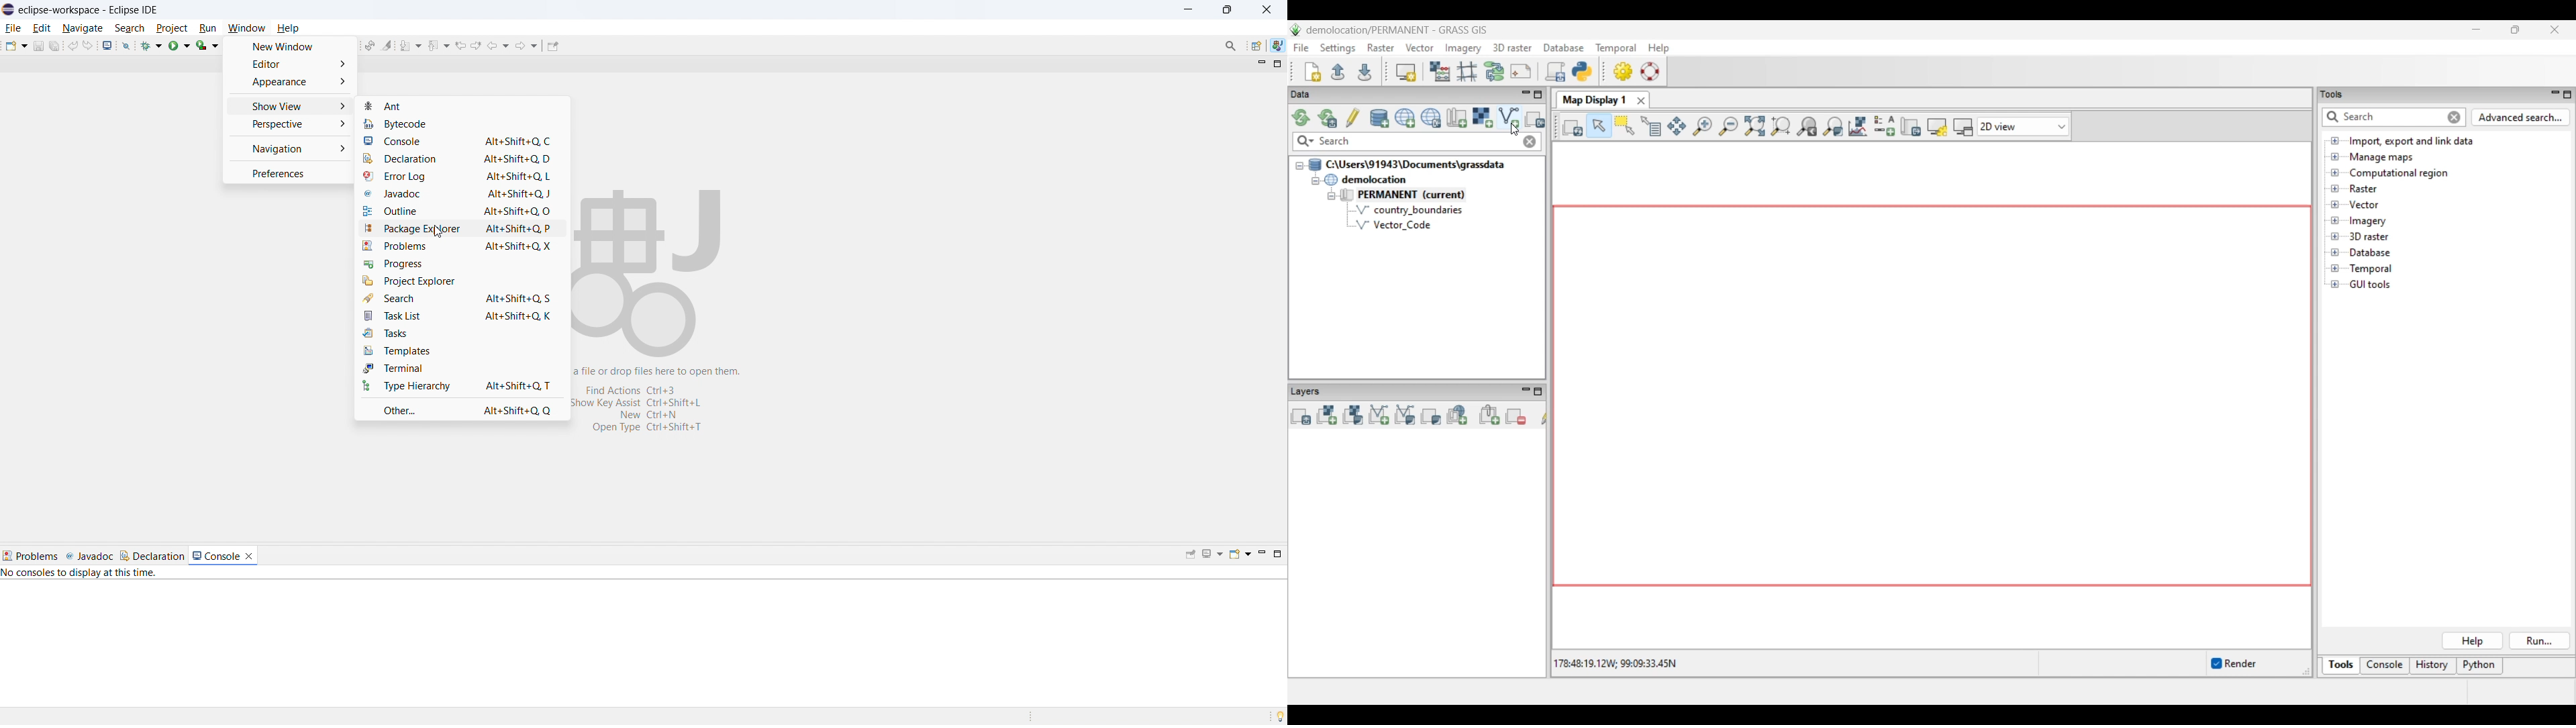 The height and width of the screenshot is (728, 2576). I want to click on problems, so click(460, 246).